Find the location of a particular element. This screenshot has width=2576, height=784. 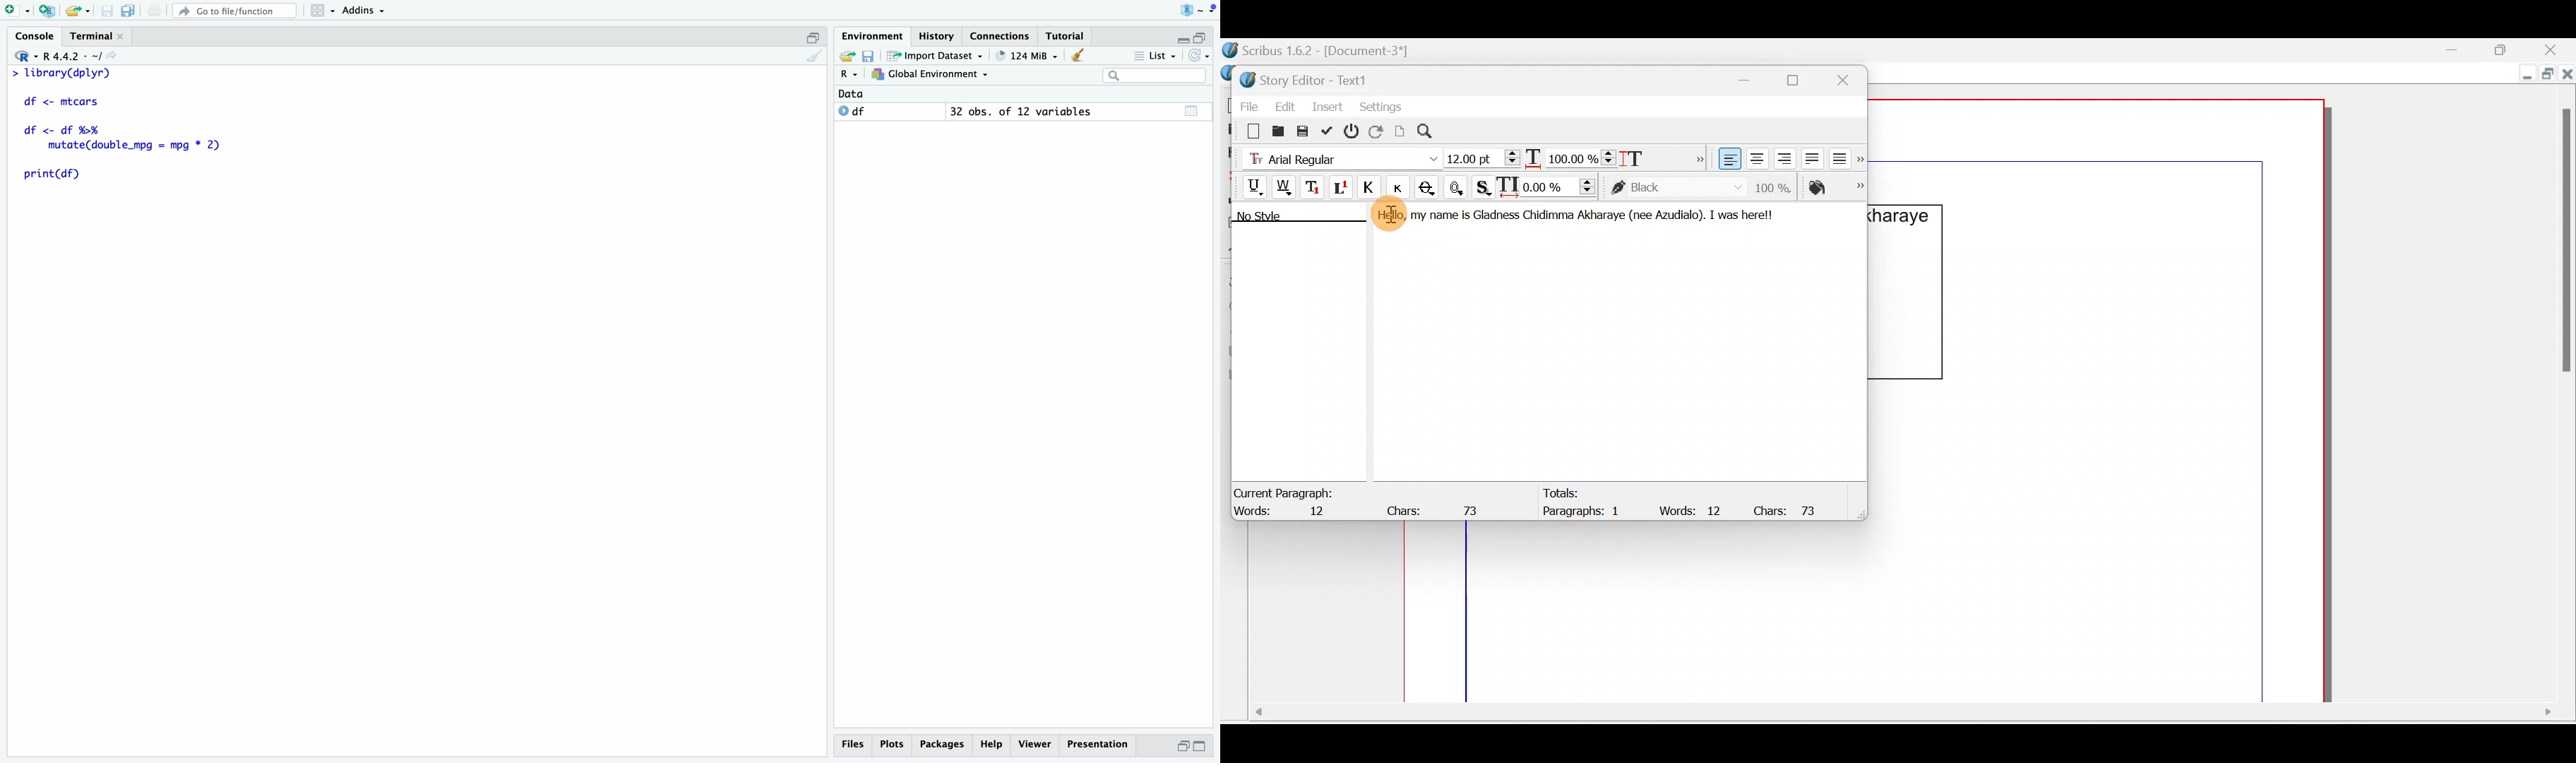

Collapse/expand is located at coordinates (1182, 41).